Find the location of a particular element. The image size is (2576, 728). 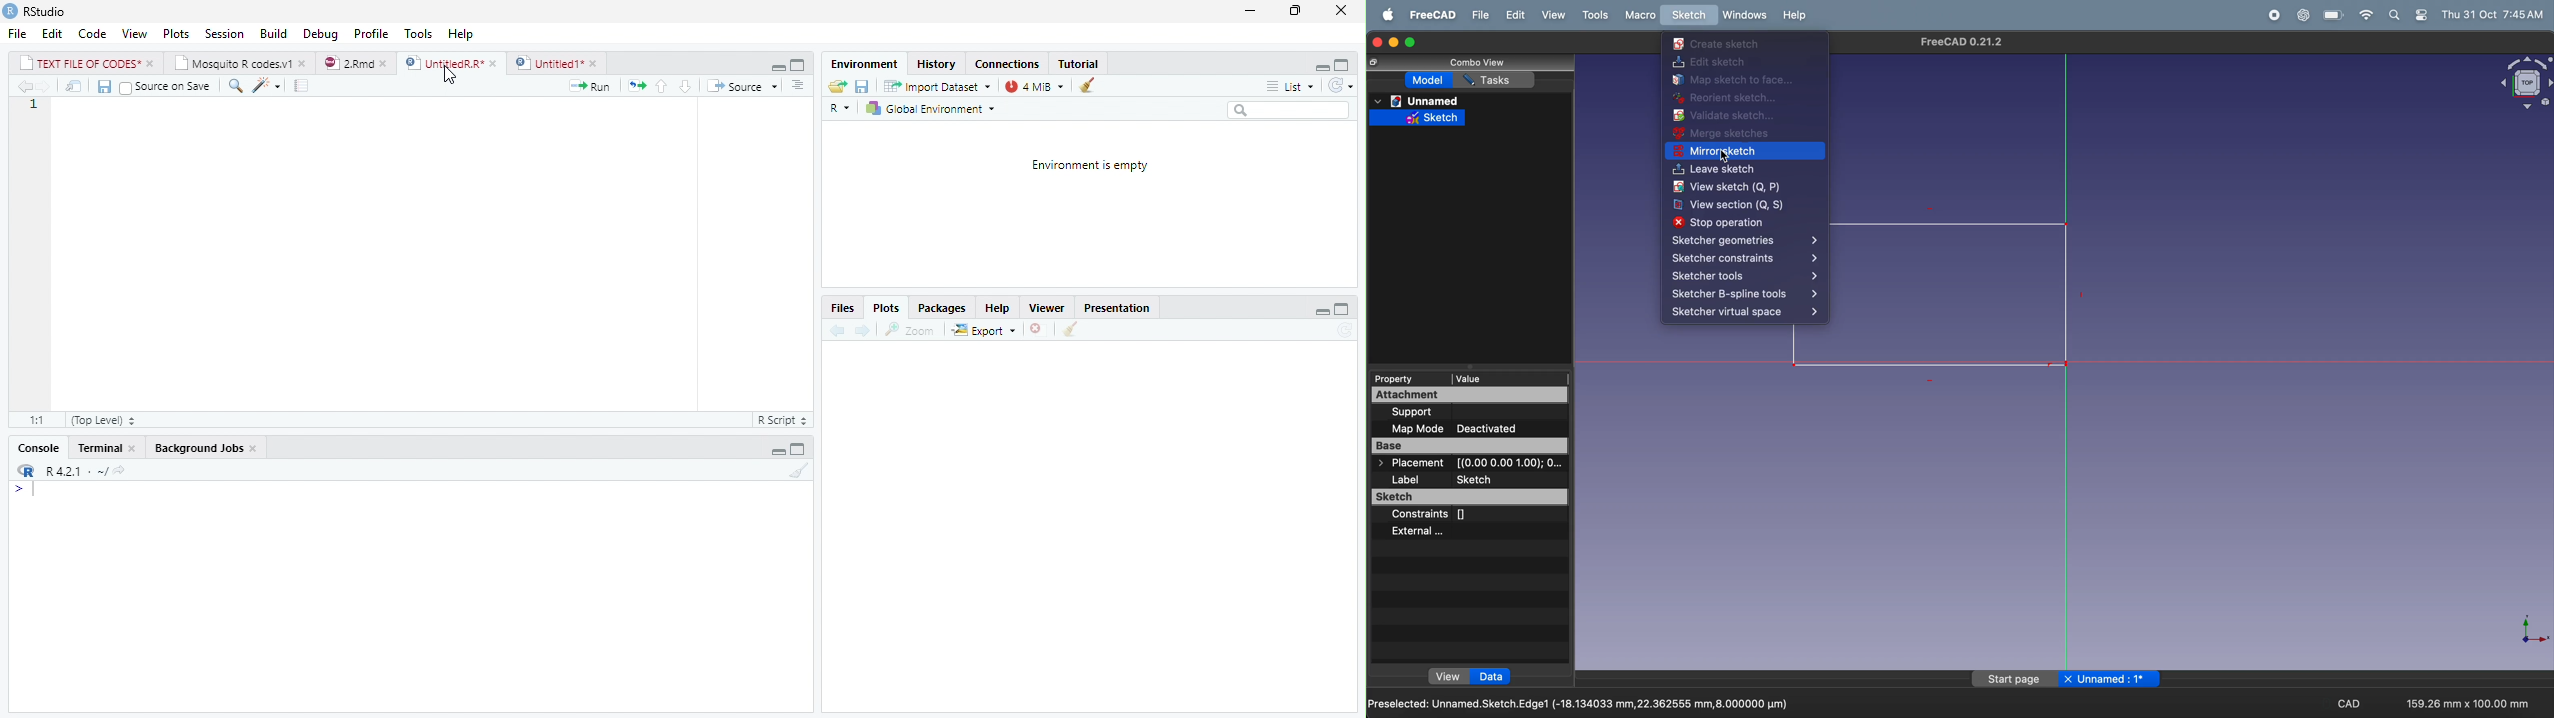

Terminal is located at coordinates (105, 447).